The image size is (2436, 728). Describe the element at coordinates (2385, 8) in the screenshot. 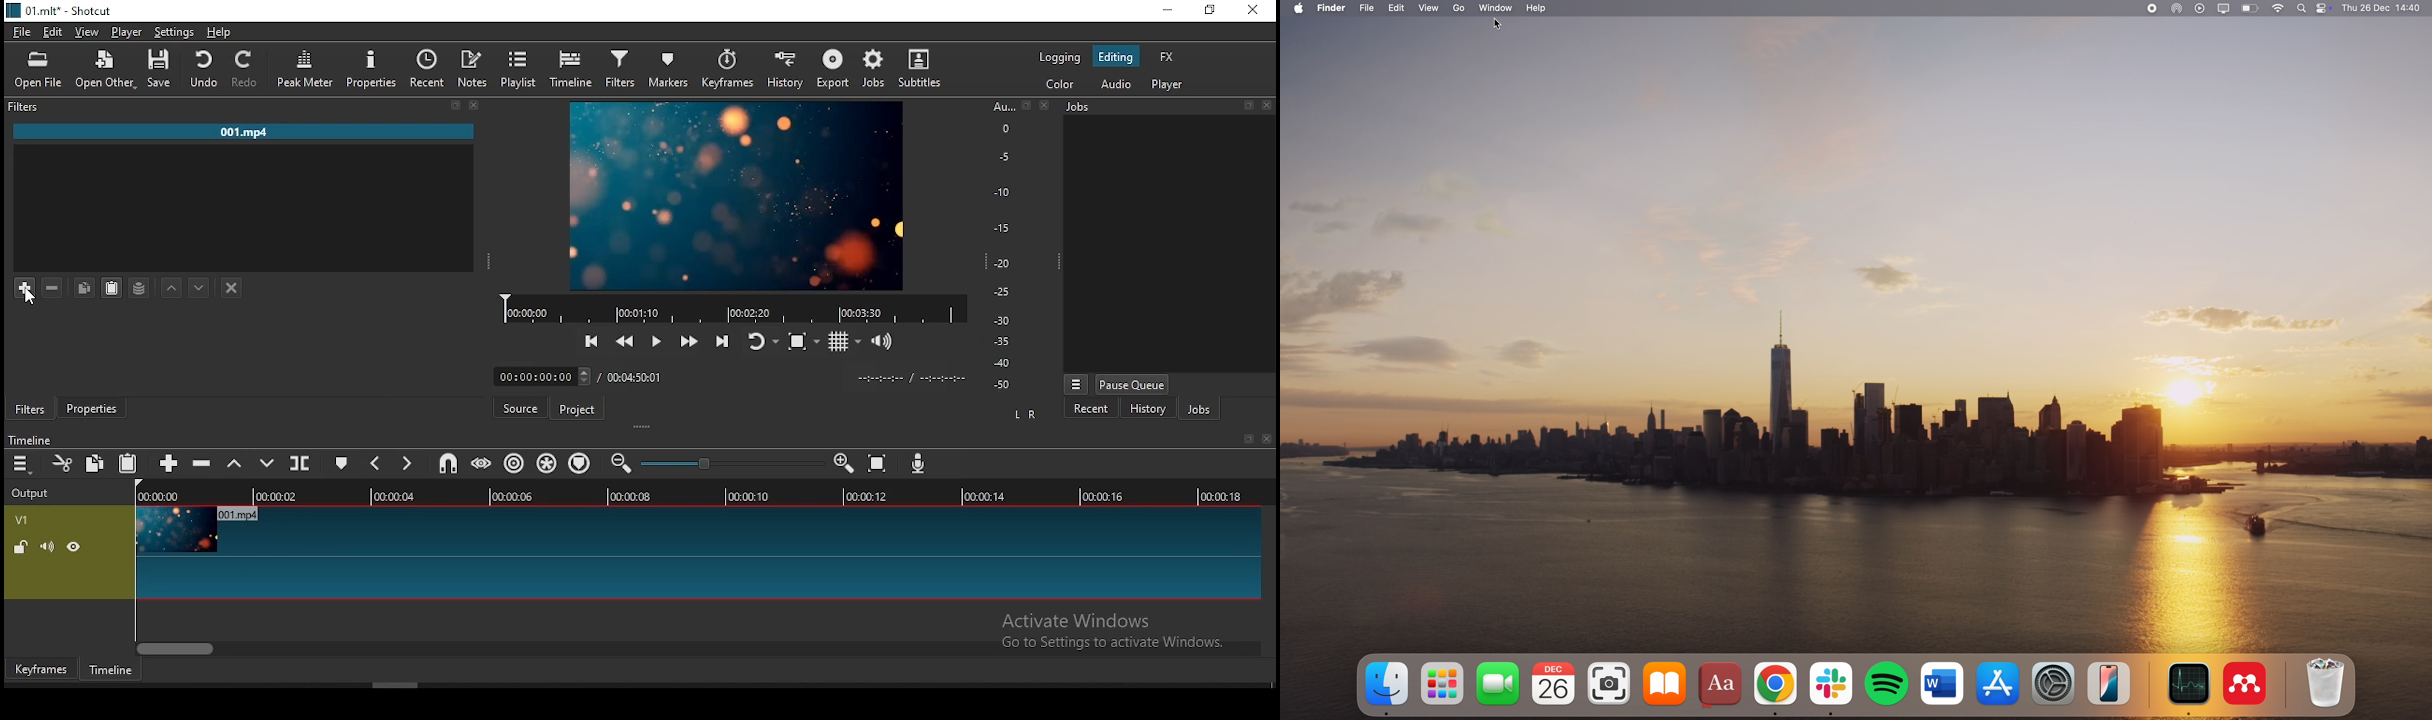

I see `date and hour` at that location.